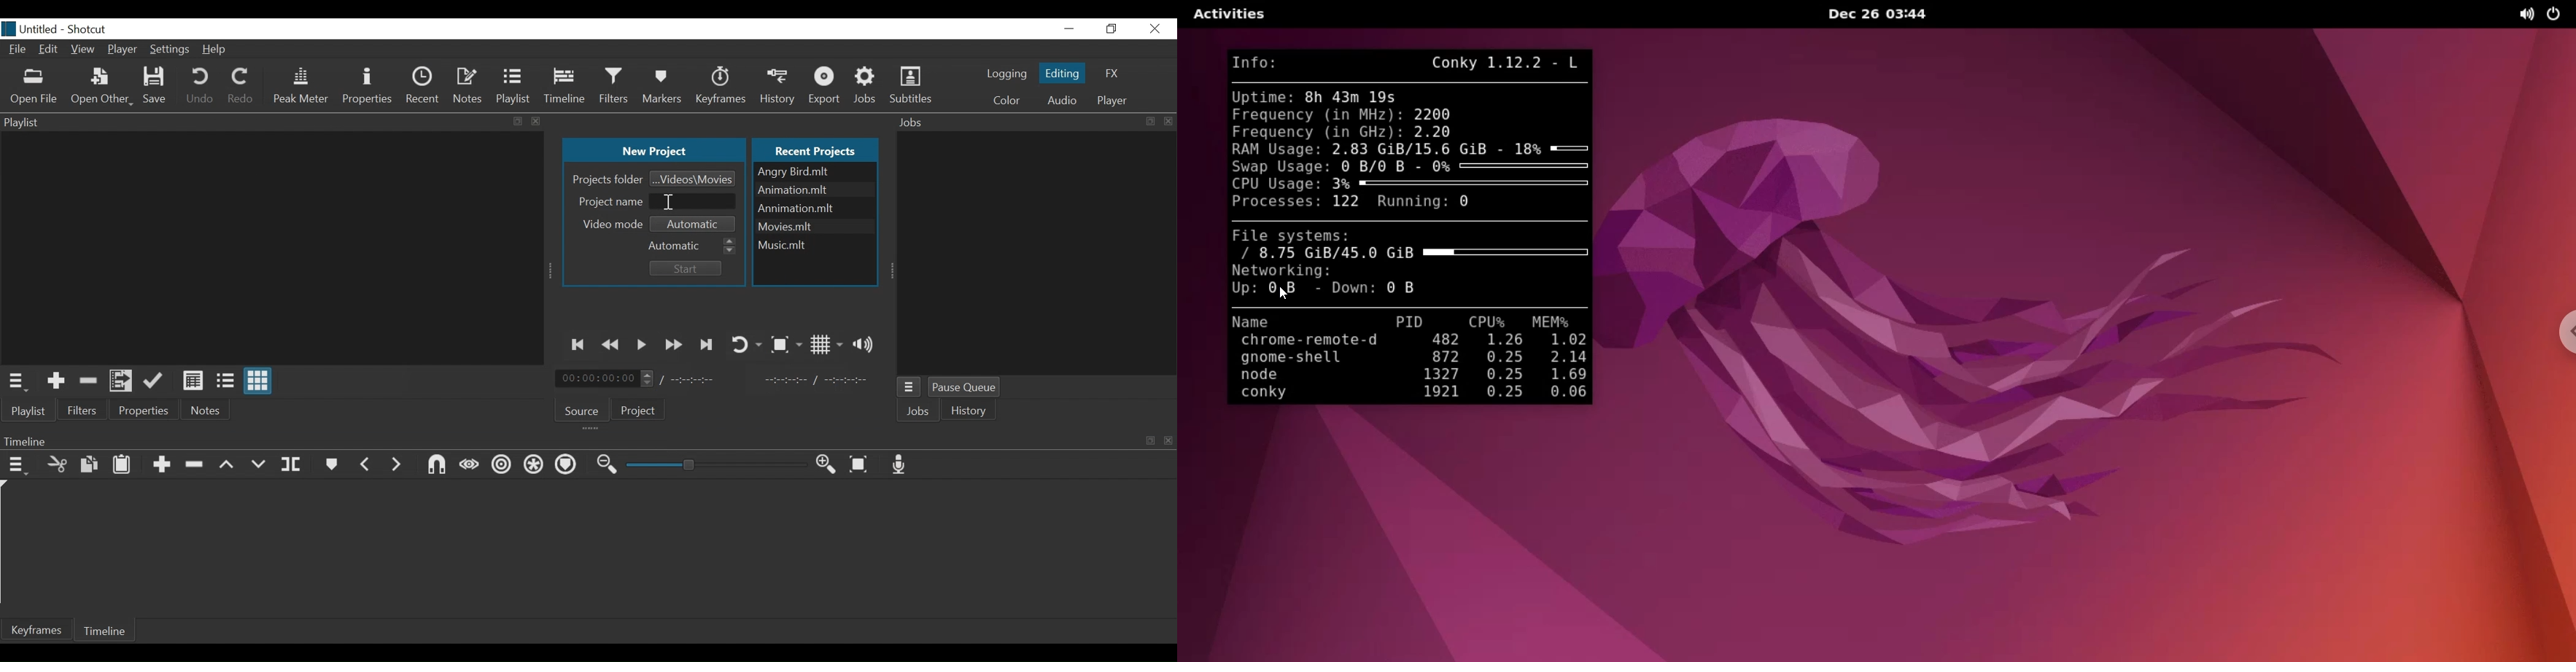  I want to click on In Point, so click(816, 380).